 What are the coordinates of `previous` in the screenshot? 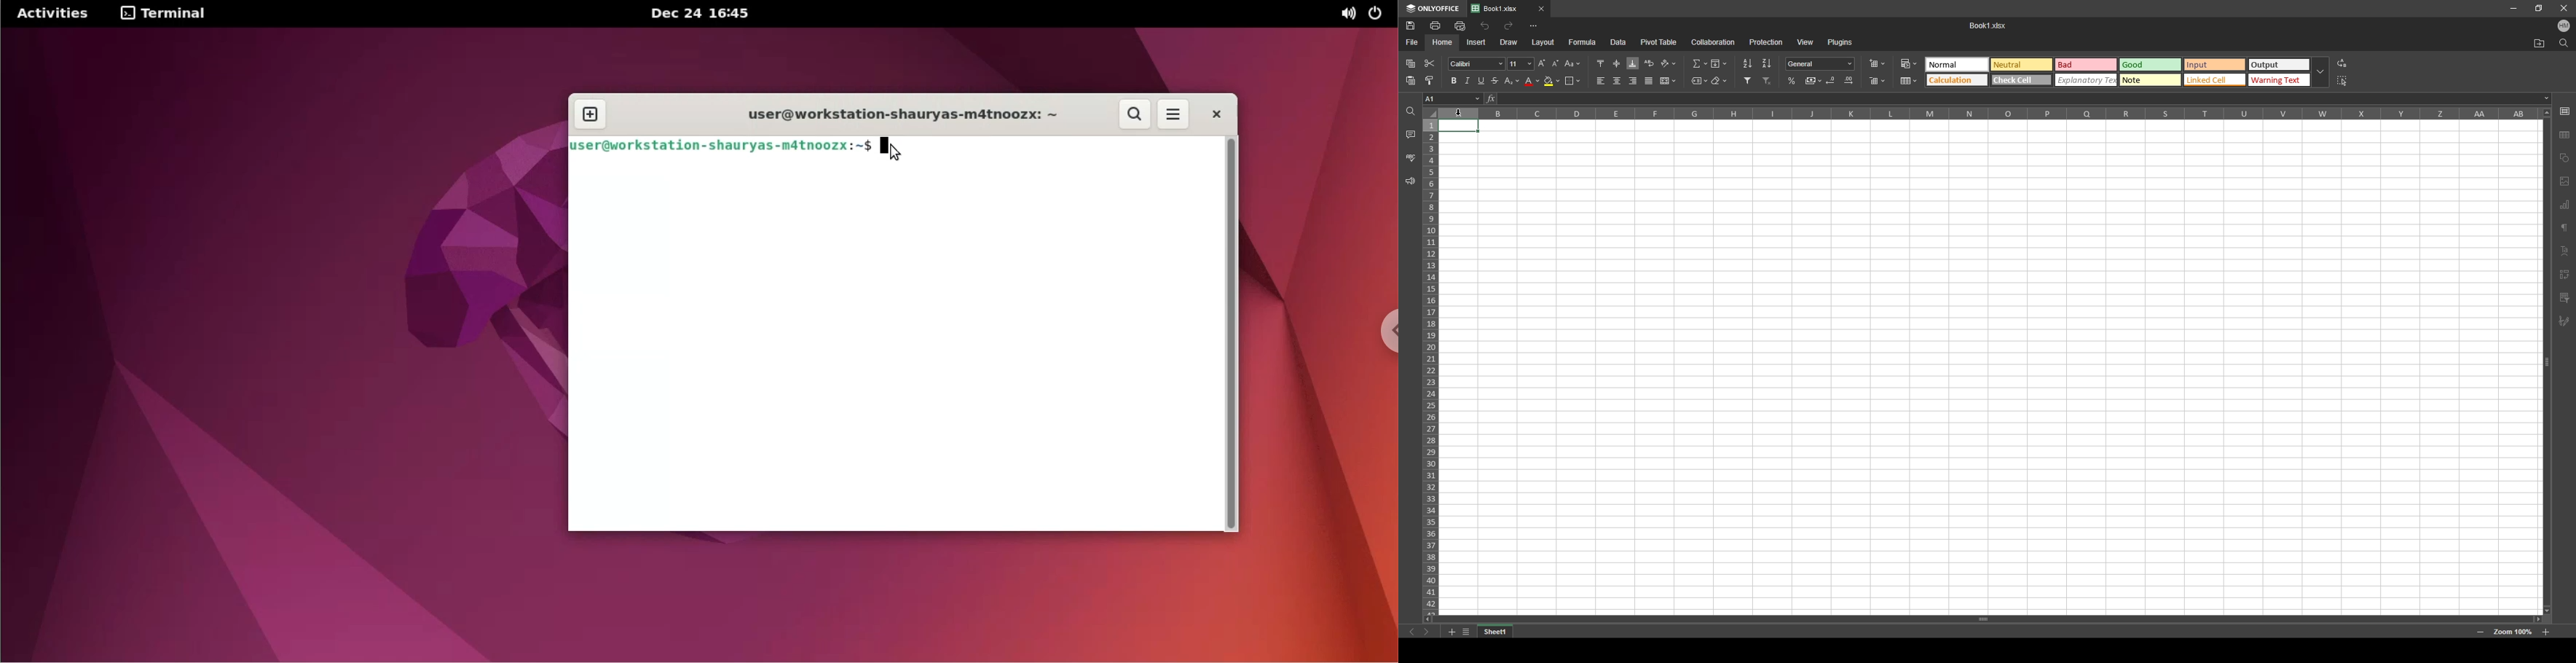 It's located at (1412, 632).